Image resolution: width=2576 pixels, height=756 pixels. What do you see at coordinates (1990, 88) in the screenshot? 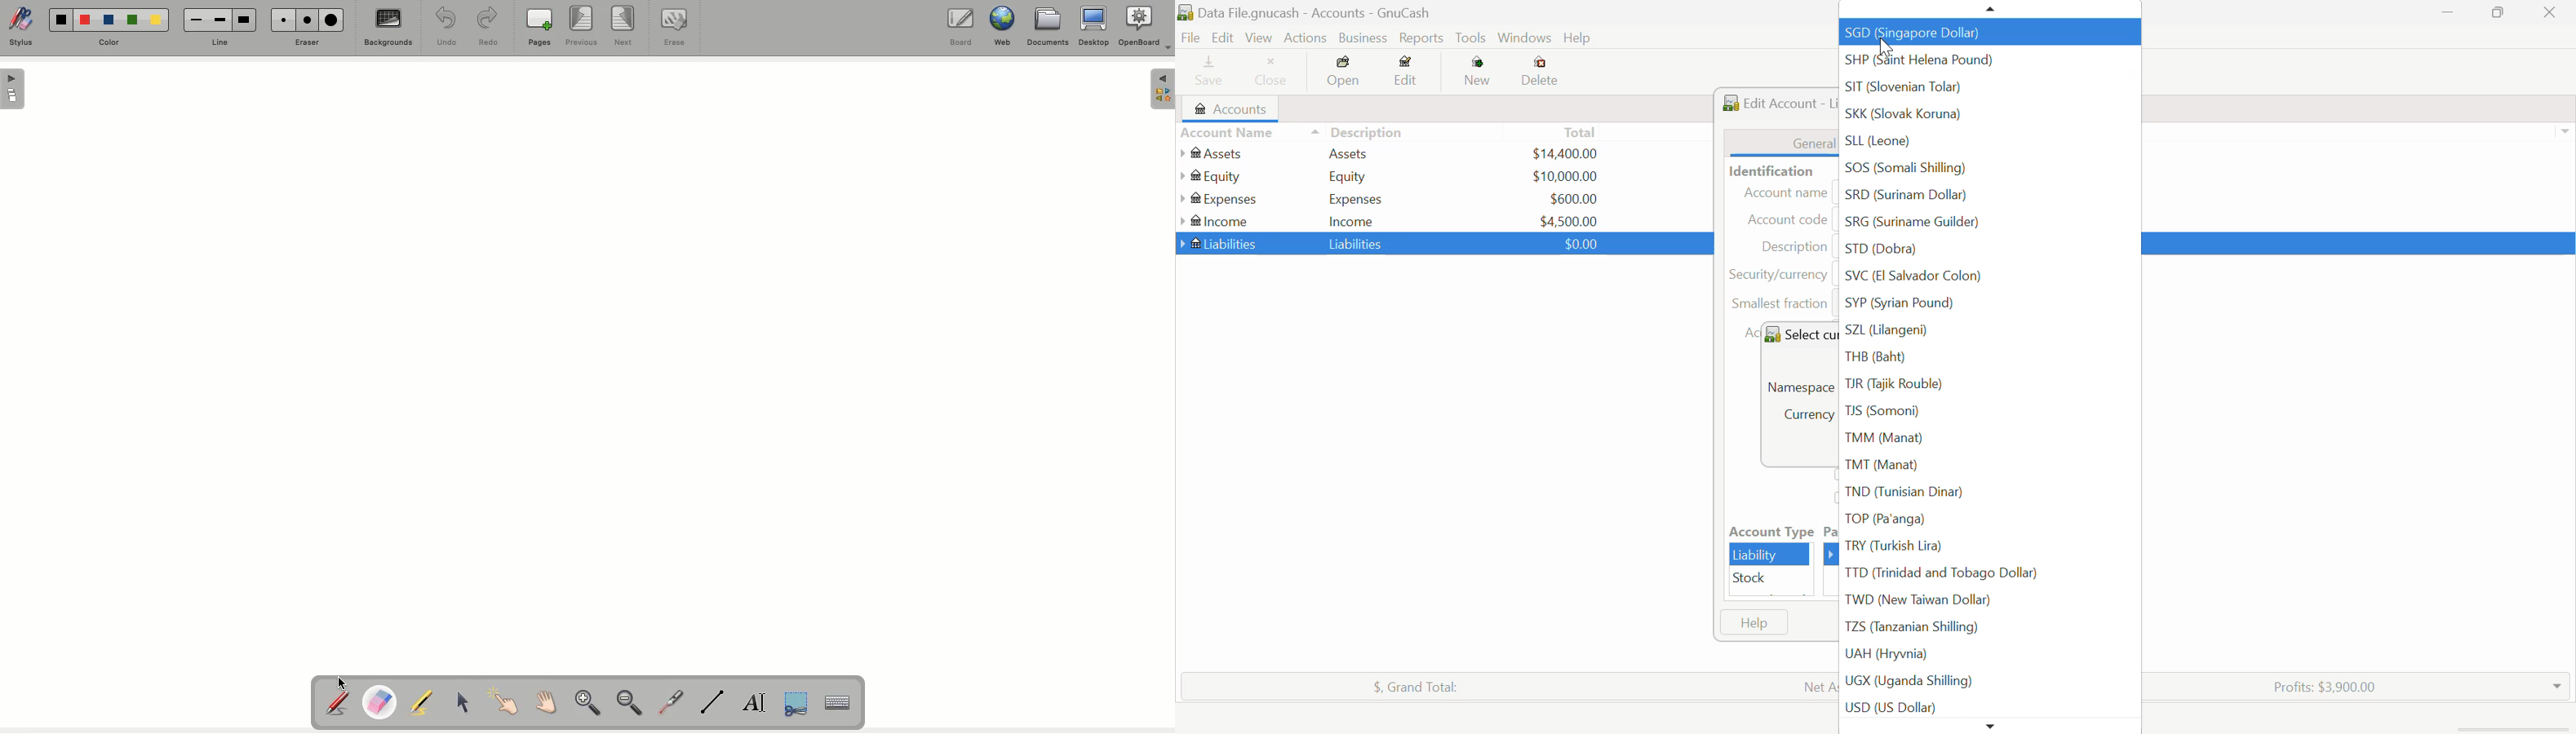
I see `SIT` at bounding box center [1990, 88].